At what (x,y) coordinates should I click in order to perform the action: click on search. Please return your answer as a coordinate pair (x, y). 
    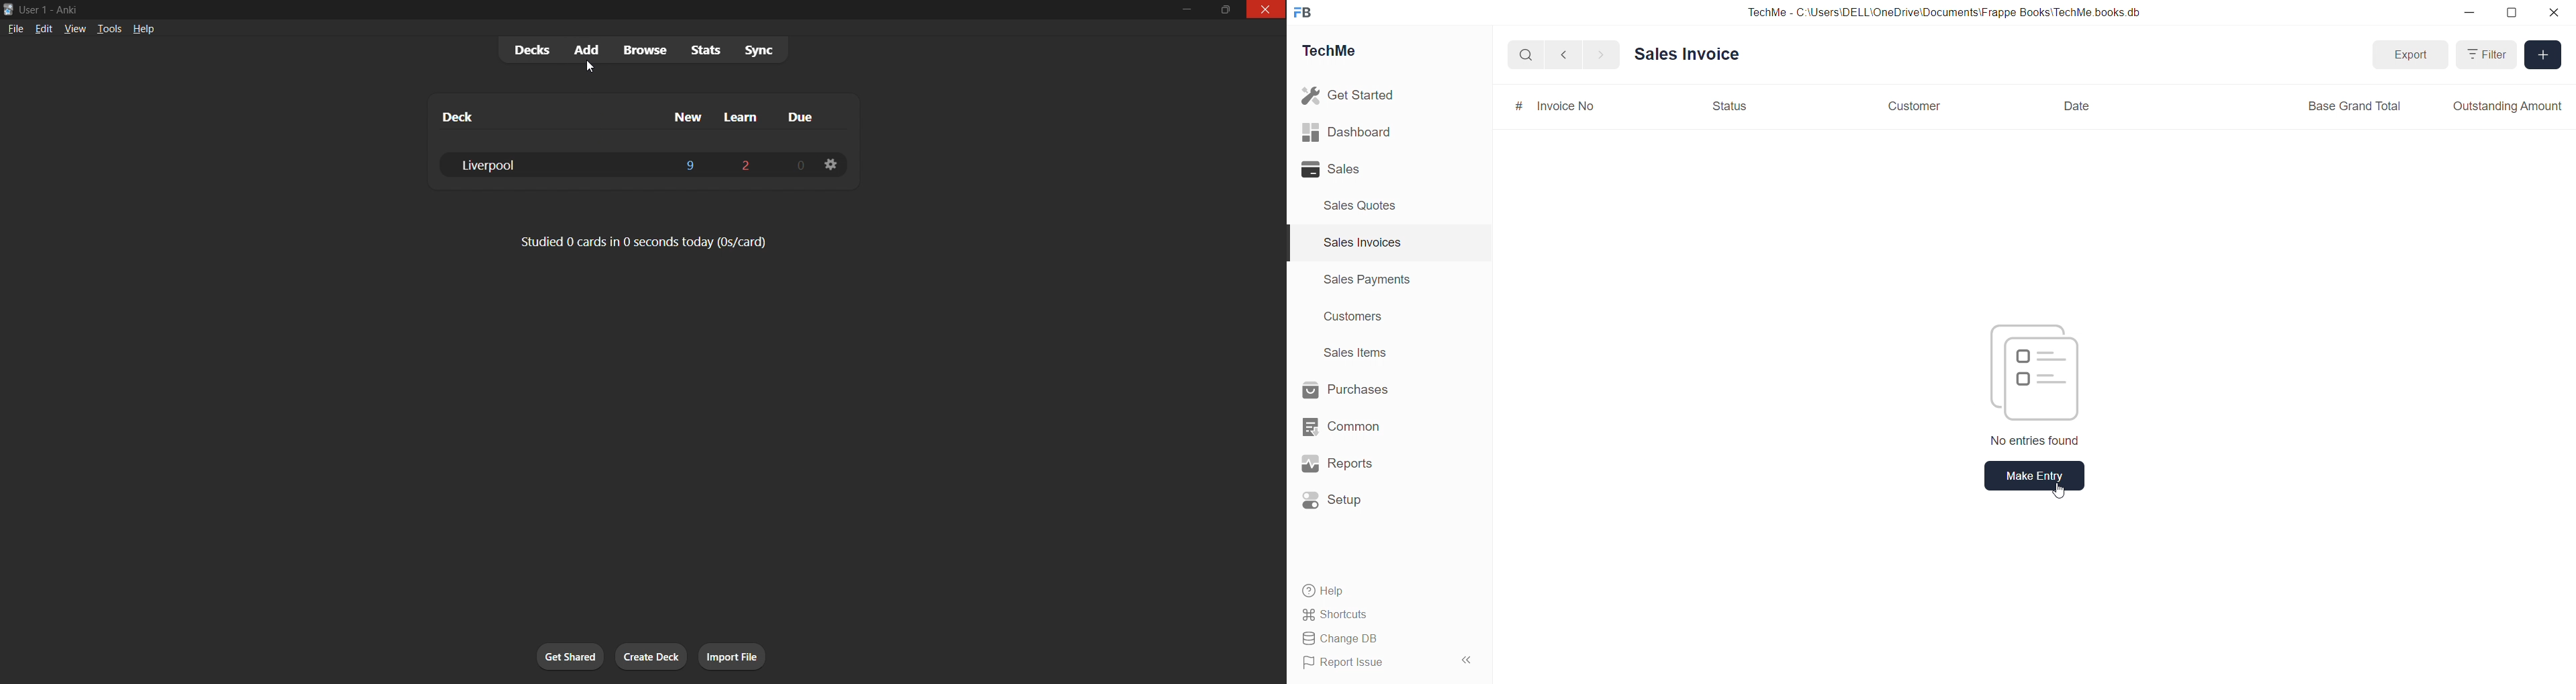
    Looking at the image, I should click on (1524, 56).